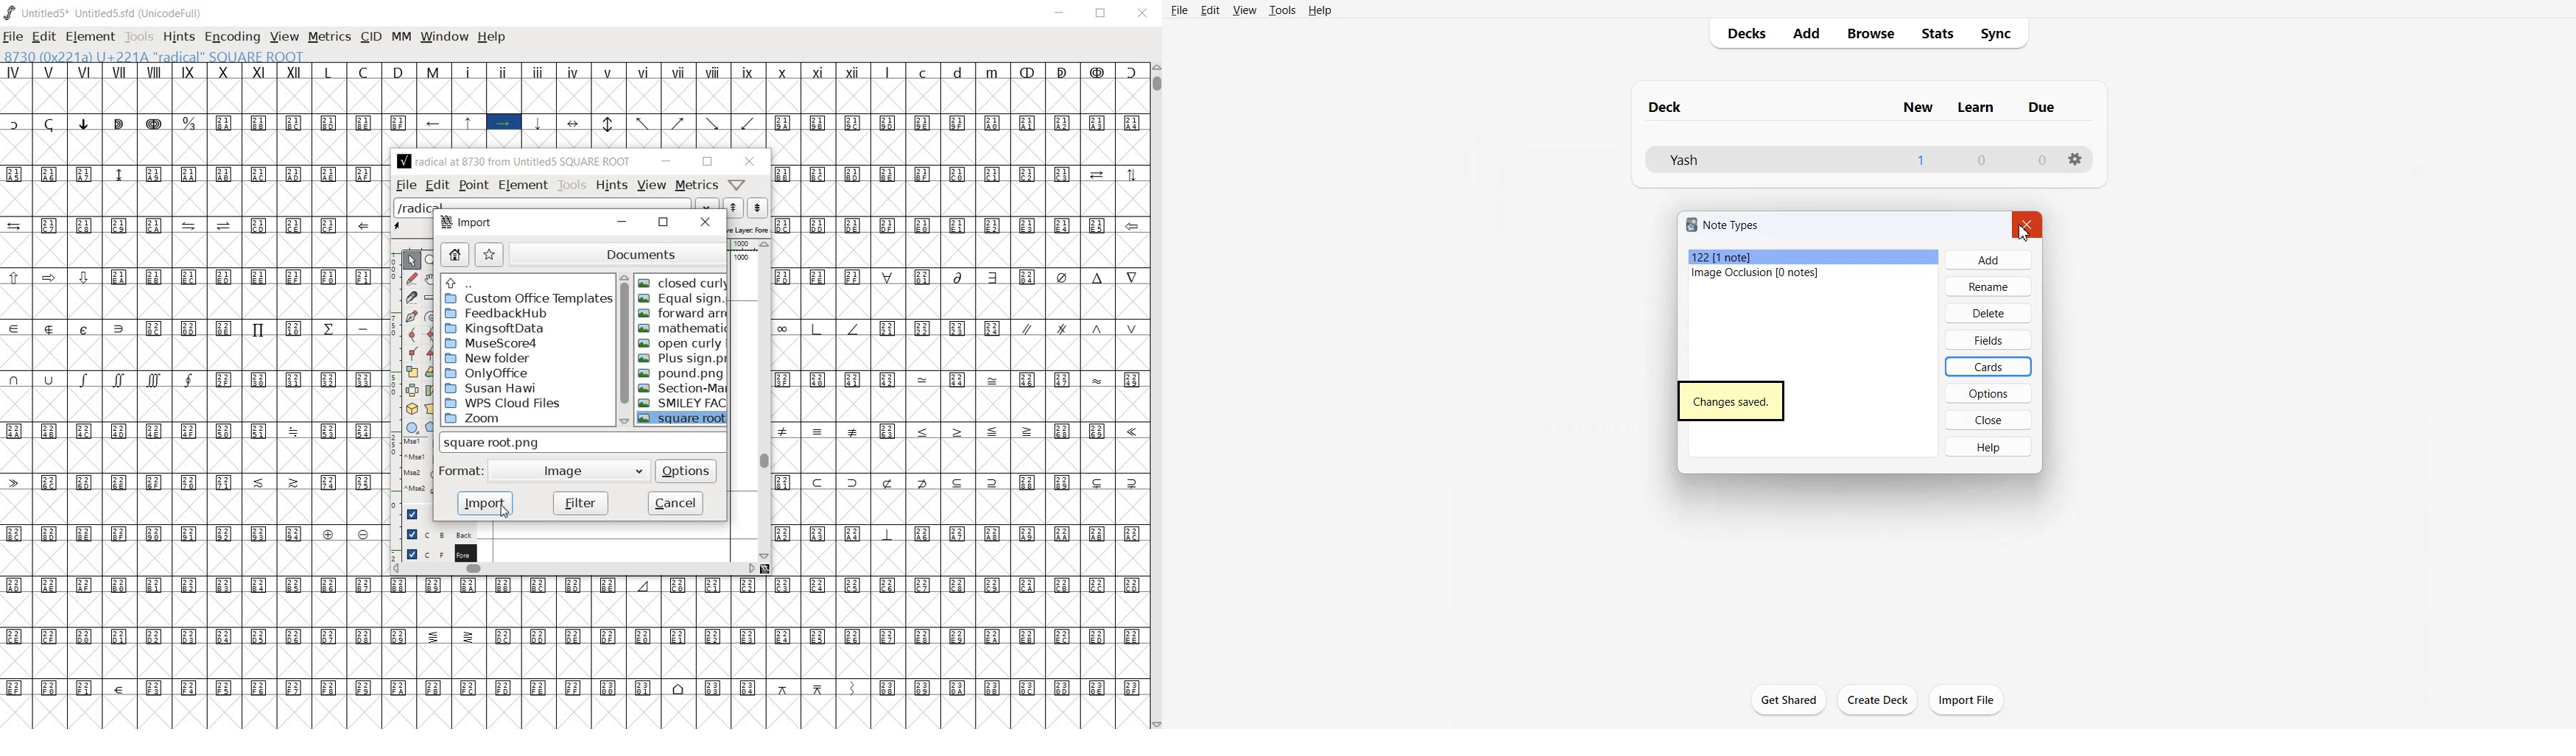 Image resolution: width=2576 pixels, height=756 pixels. Describe the element at coordinates (651, 185) in the screenshot. I see `view` at that location.